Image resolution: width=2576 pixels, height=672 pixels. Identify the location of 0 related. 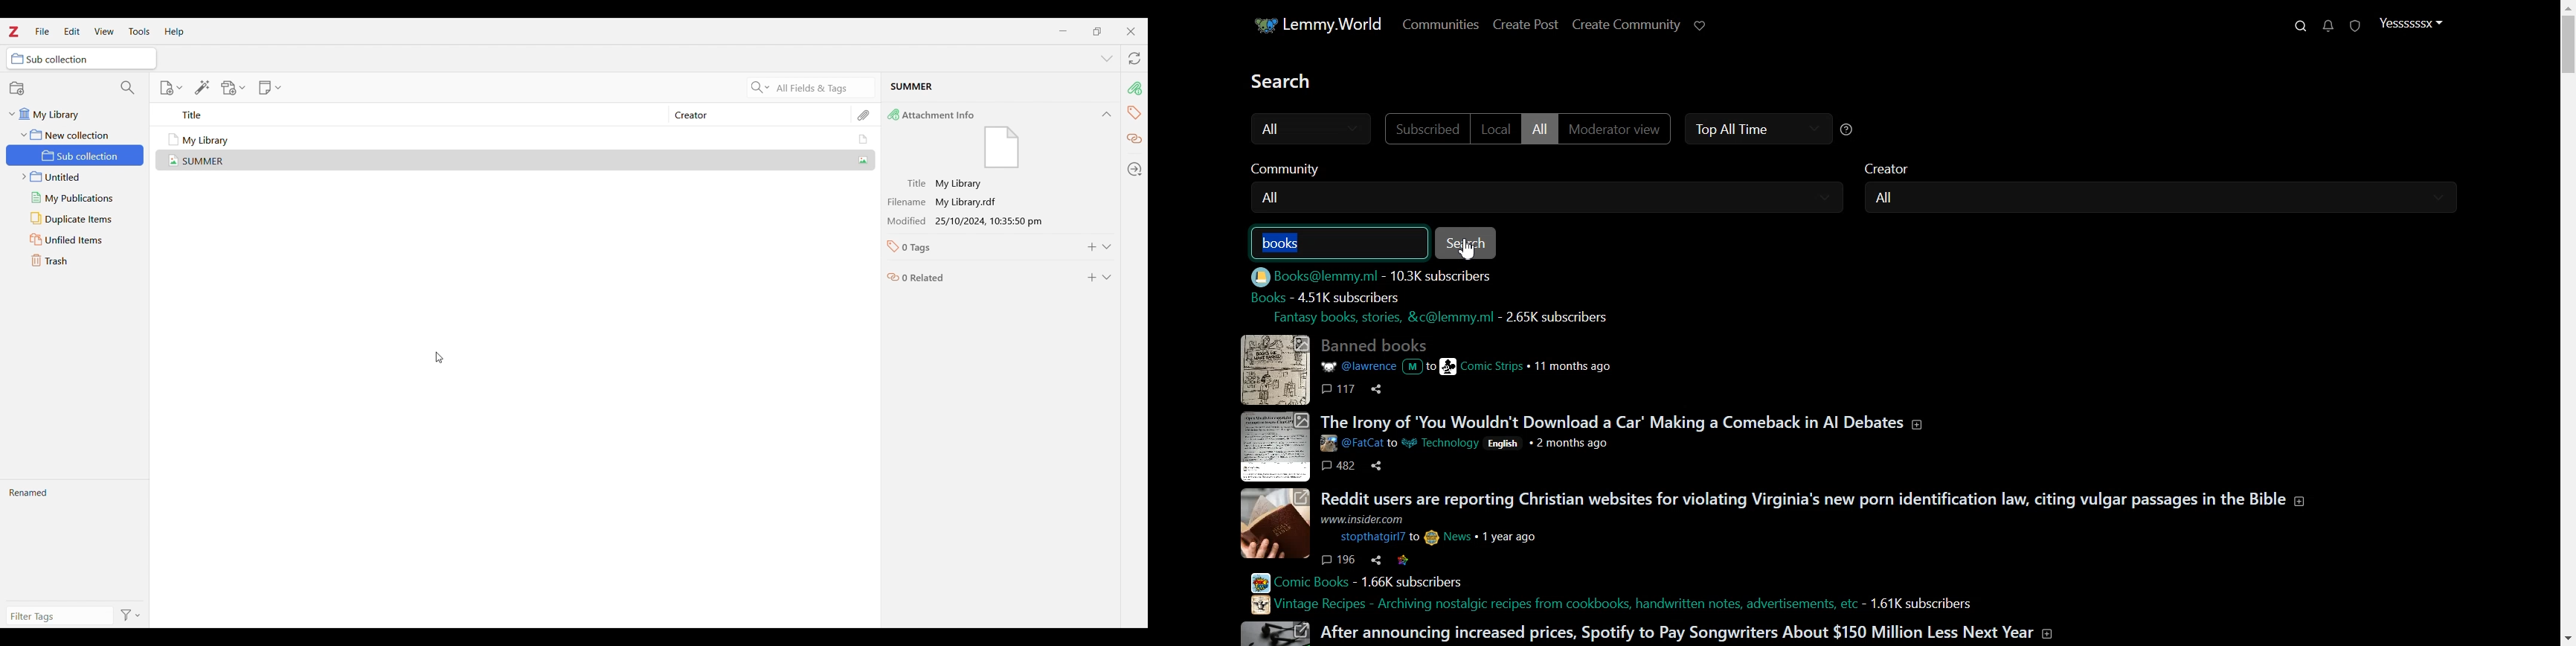
(978, 275).